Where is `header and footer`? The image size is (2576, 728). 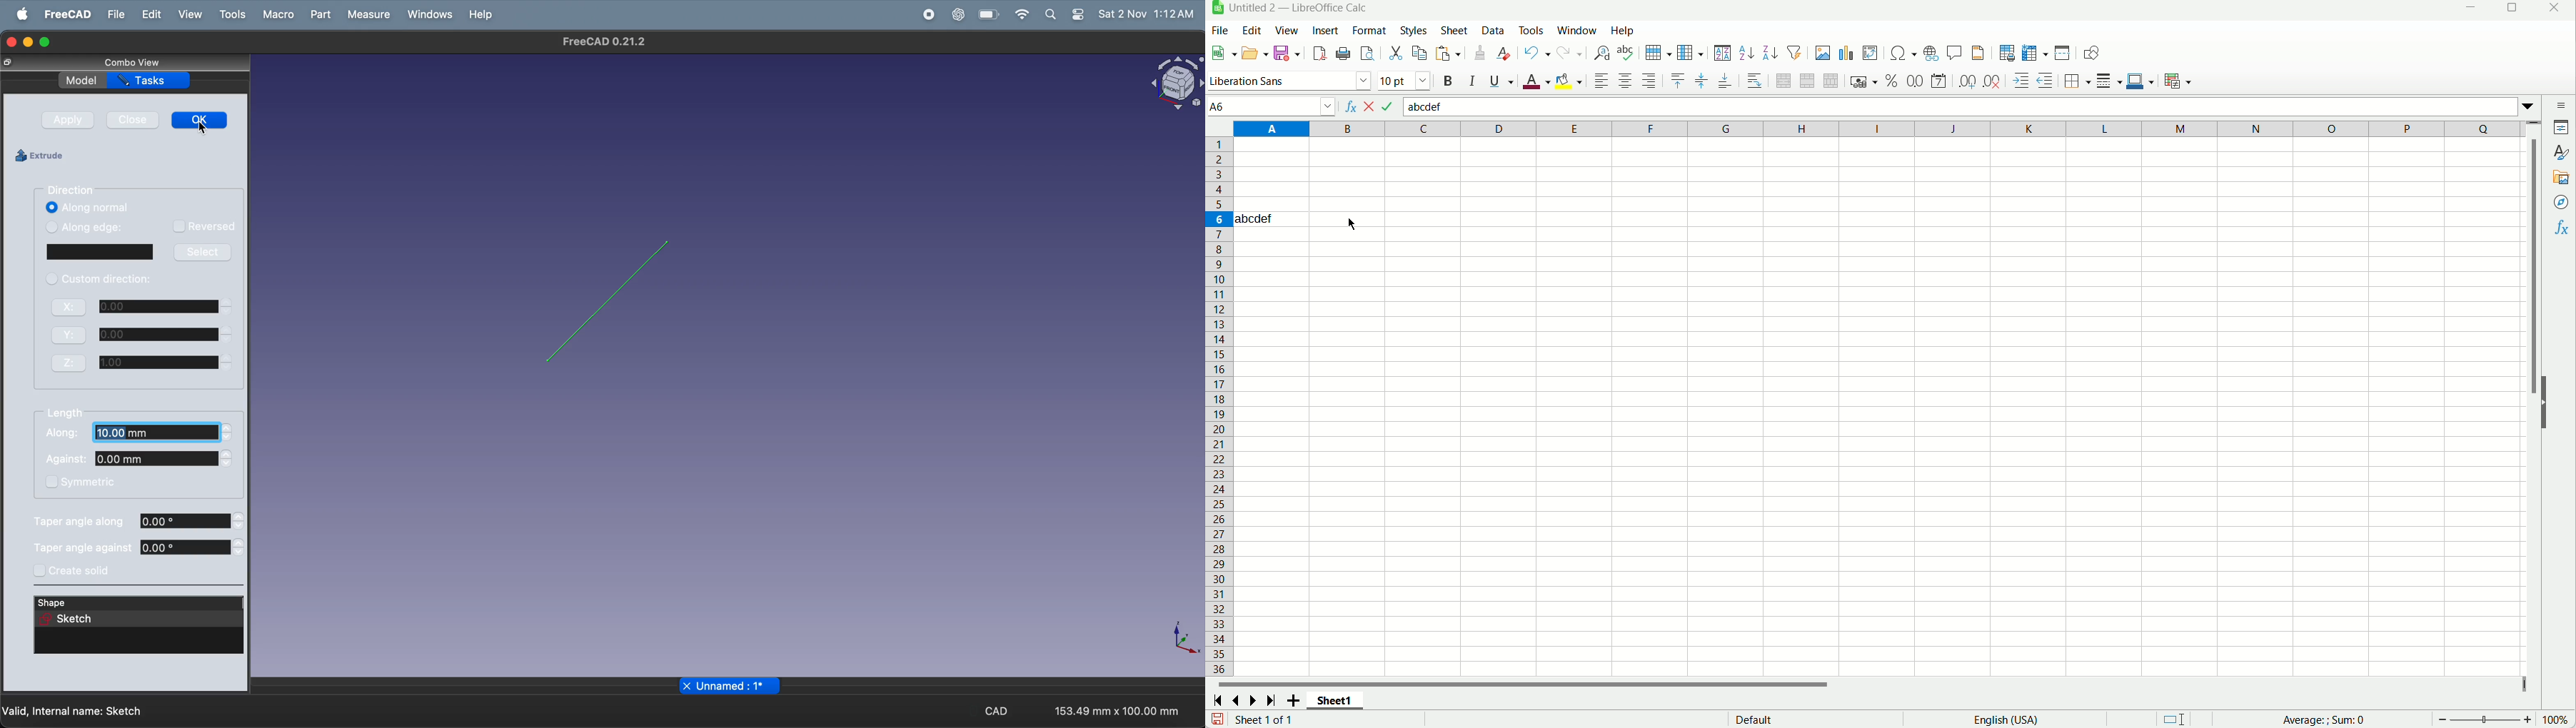
header and footer is located at coordinates (1979, 54).